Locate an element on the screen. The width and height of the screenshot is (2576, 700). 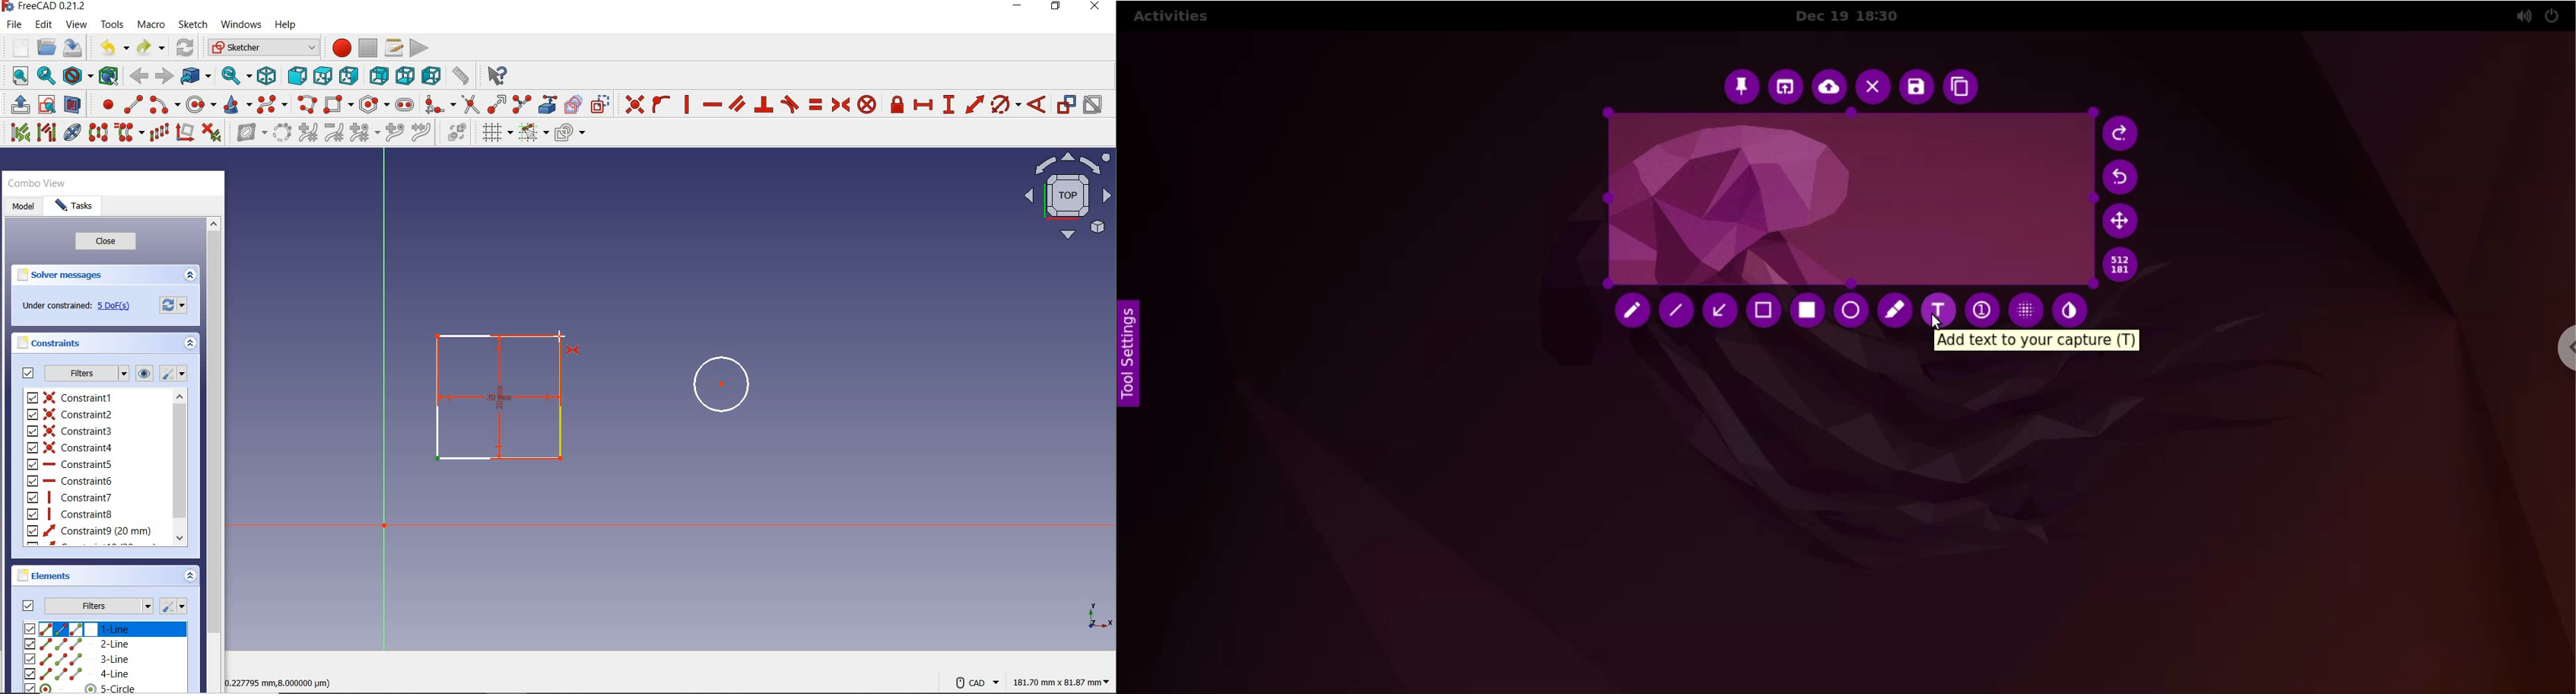
toggle snap is located at coordinates (535, 132).